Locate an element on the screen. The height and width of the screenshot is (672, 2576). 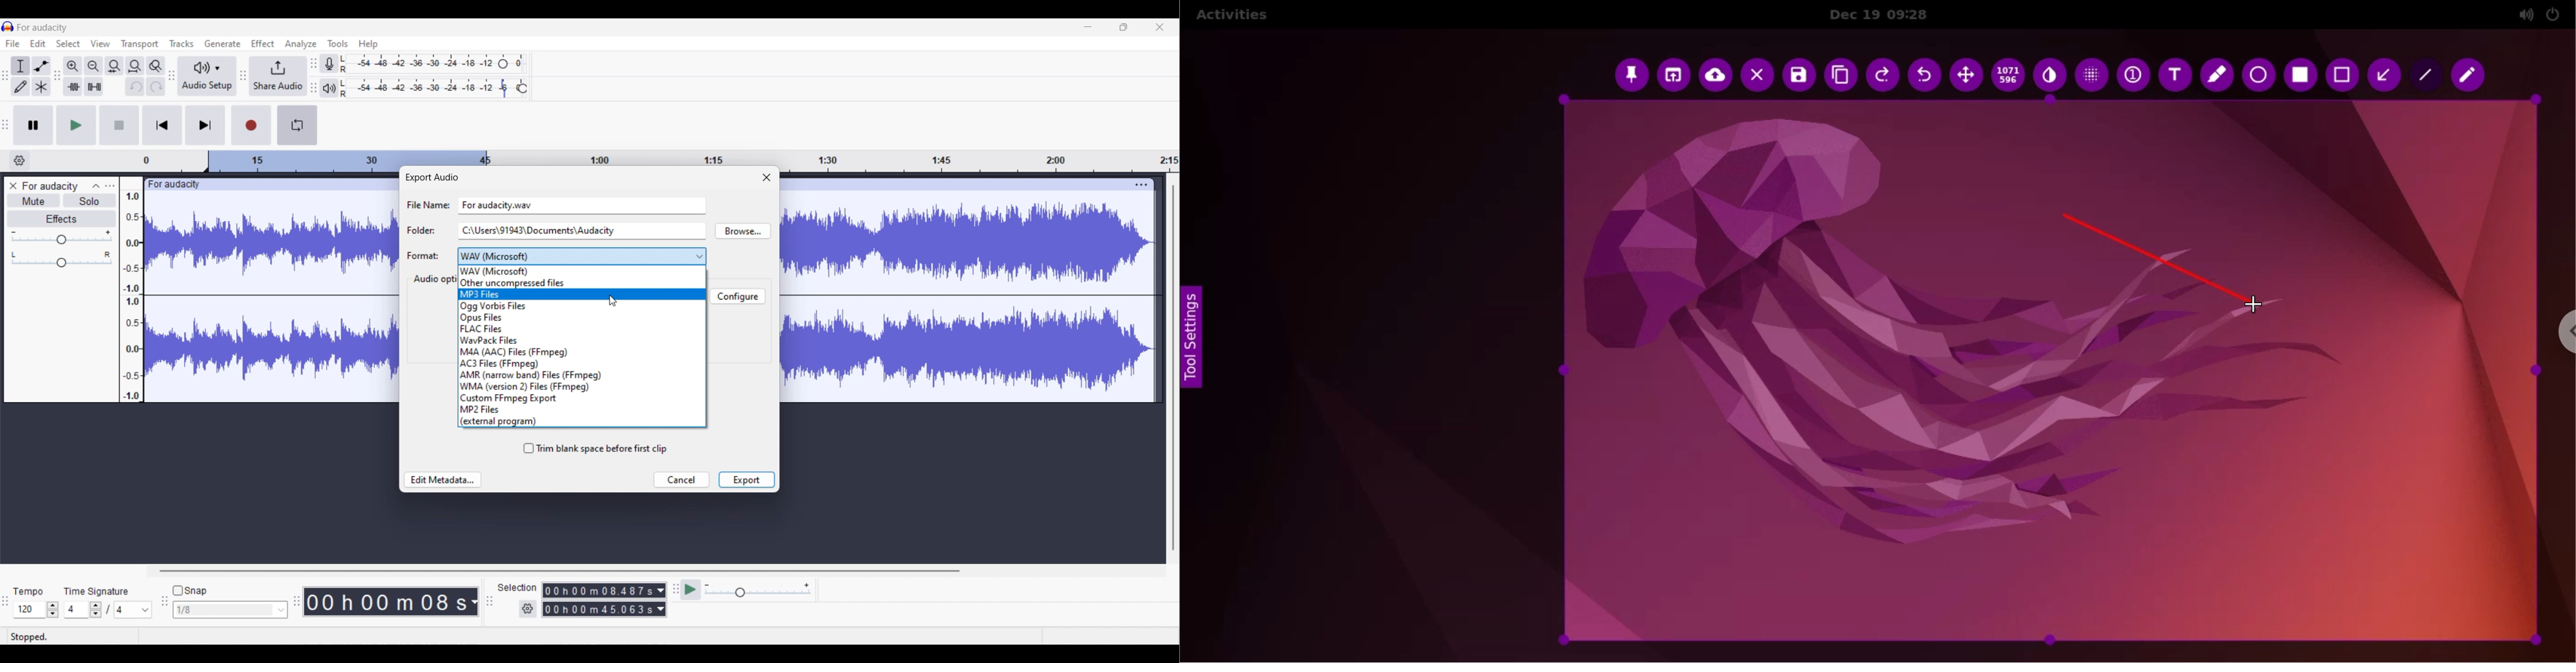
WavPack Files is located at coordinates (582, 339).